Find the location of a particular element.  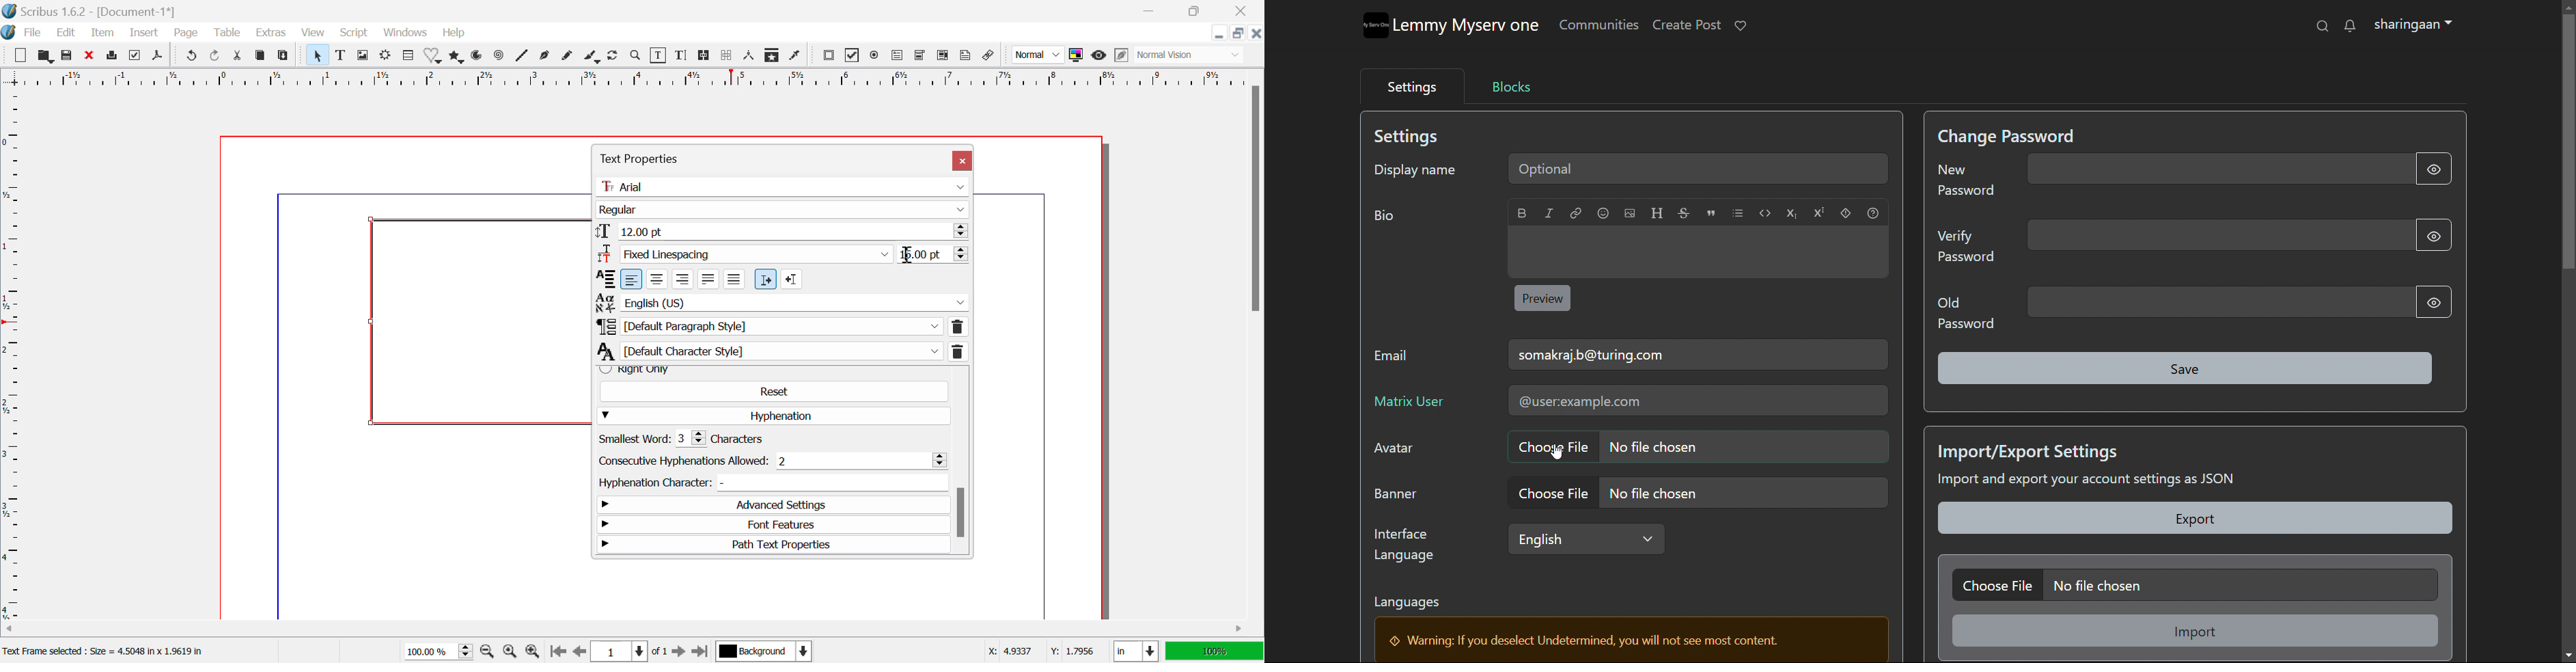

25.00 pt is located at coordinates (934, 255).